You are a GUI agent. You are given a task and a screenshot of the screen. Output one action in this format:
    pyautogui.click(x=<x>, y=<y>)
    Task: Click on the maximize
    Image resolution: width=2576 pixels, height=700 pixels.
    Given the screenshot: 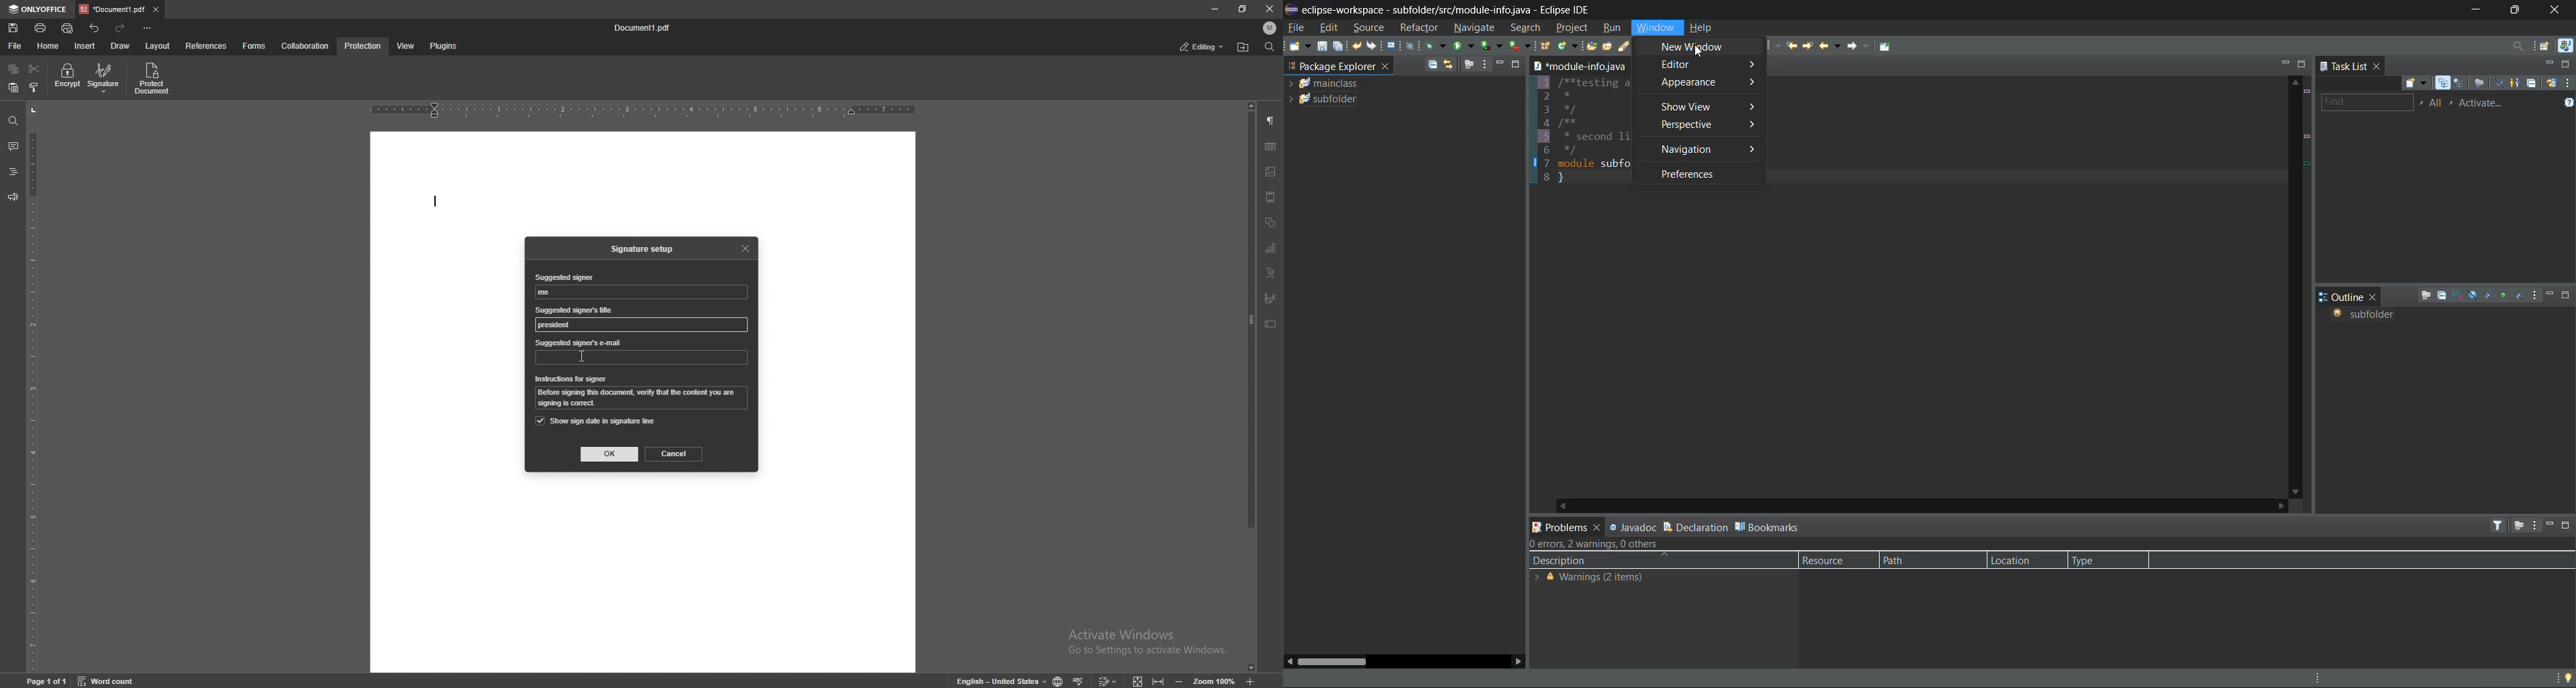 What is the action you would take?
    pyautogui.click(x=2567, y=295)
    